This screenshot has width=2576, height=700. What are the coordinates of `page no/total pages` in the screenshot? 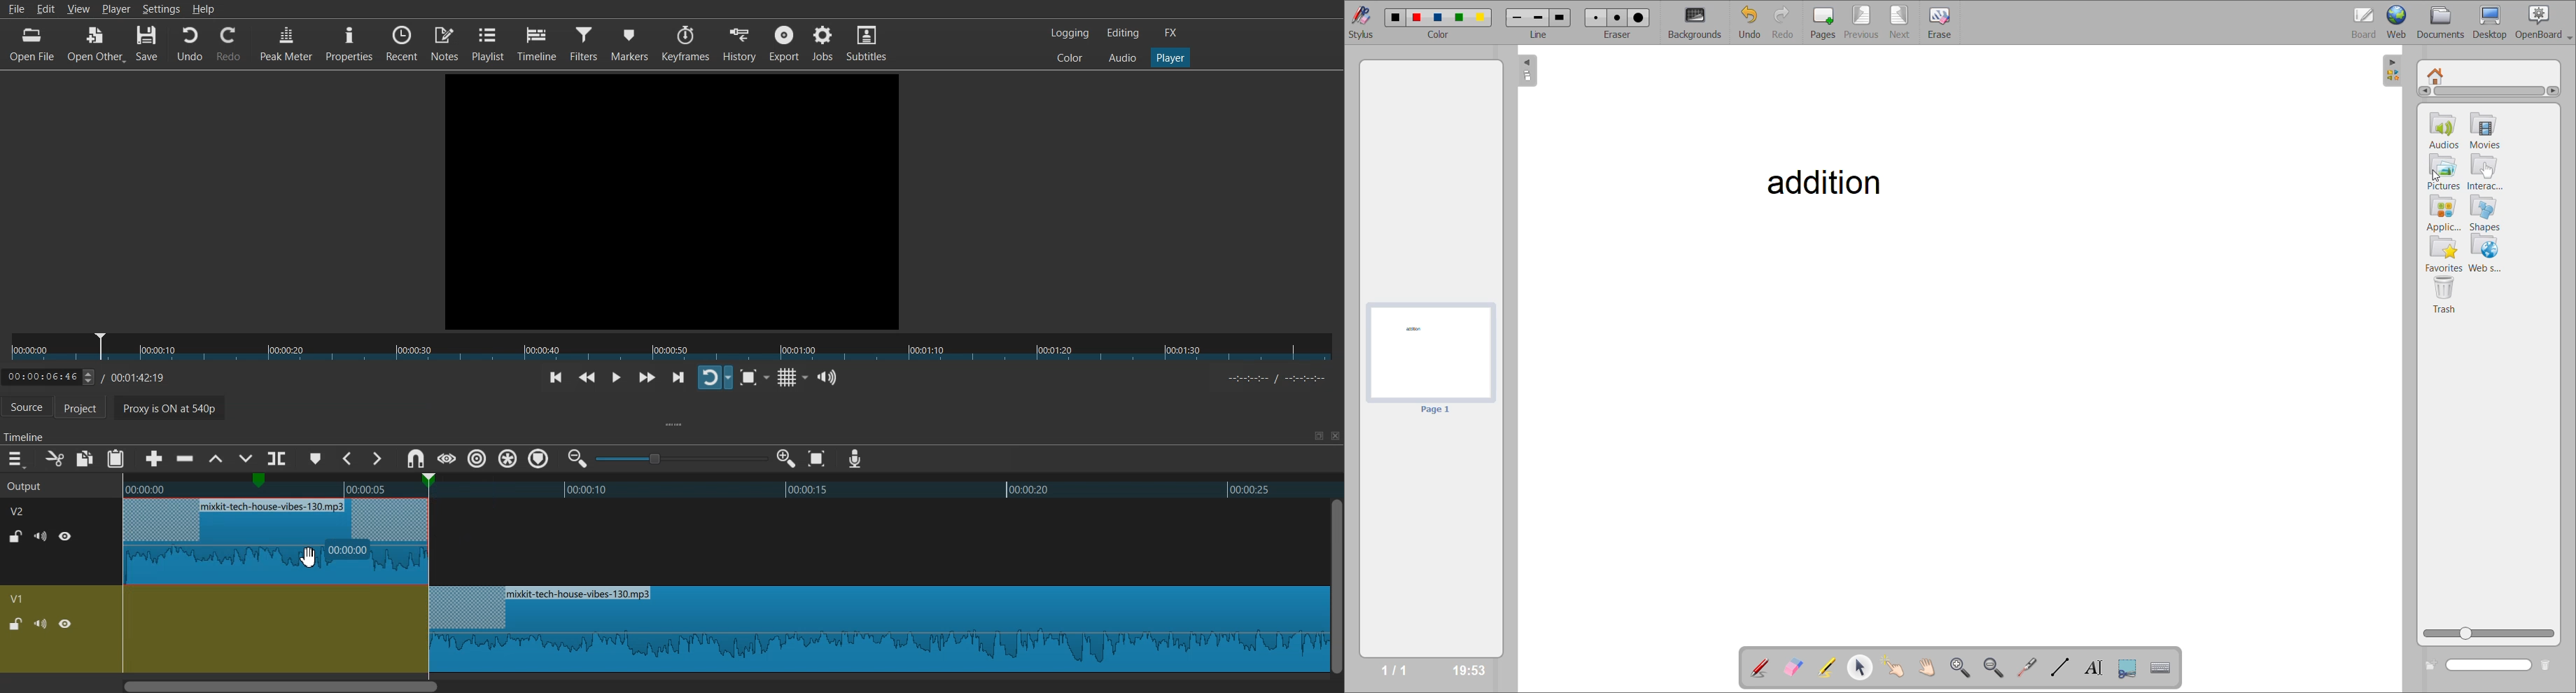 It's located at (1394, 669).